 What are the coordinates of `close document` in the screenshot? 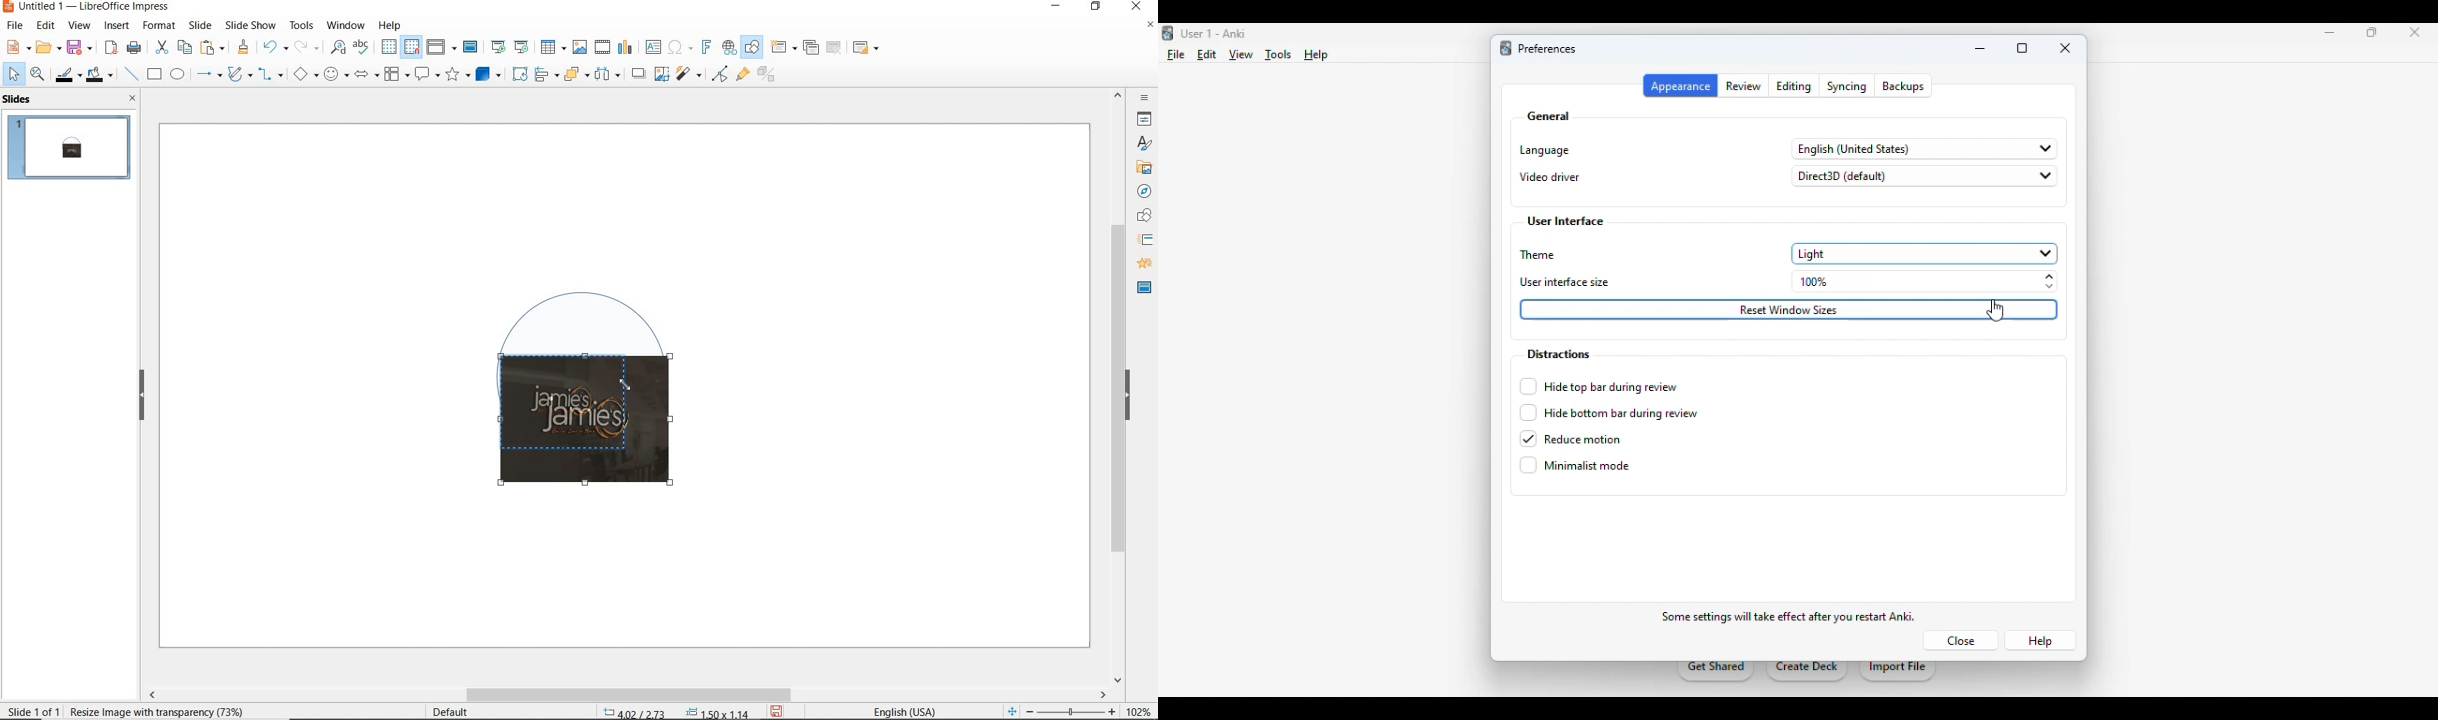 It's located at (1150, 28).